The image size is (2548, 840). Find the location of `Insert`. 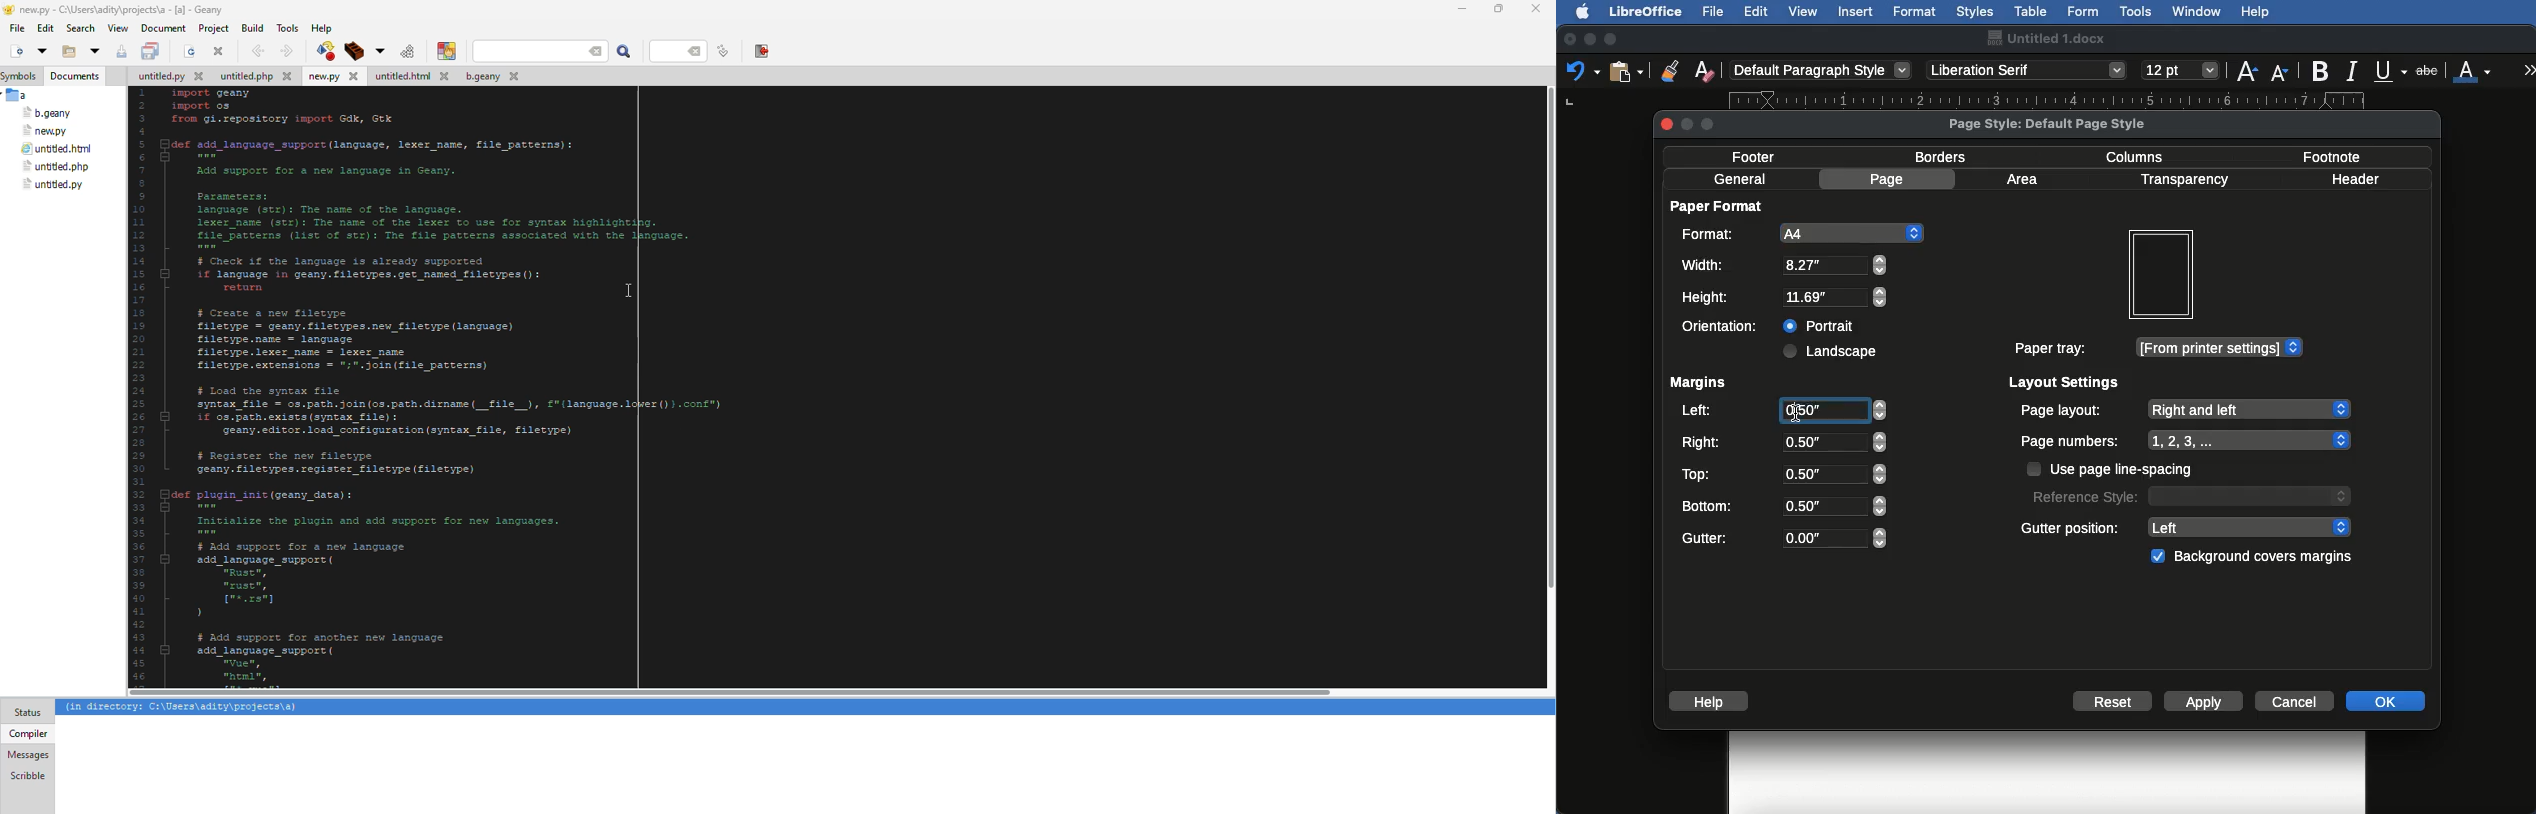

Insert is located at coordinates (1856, 11).